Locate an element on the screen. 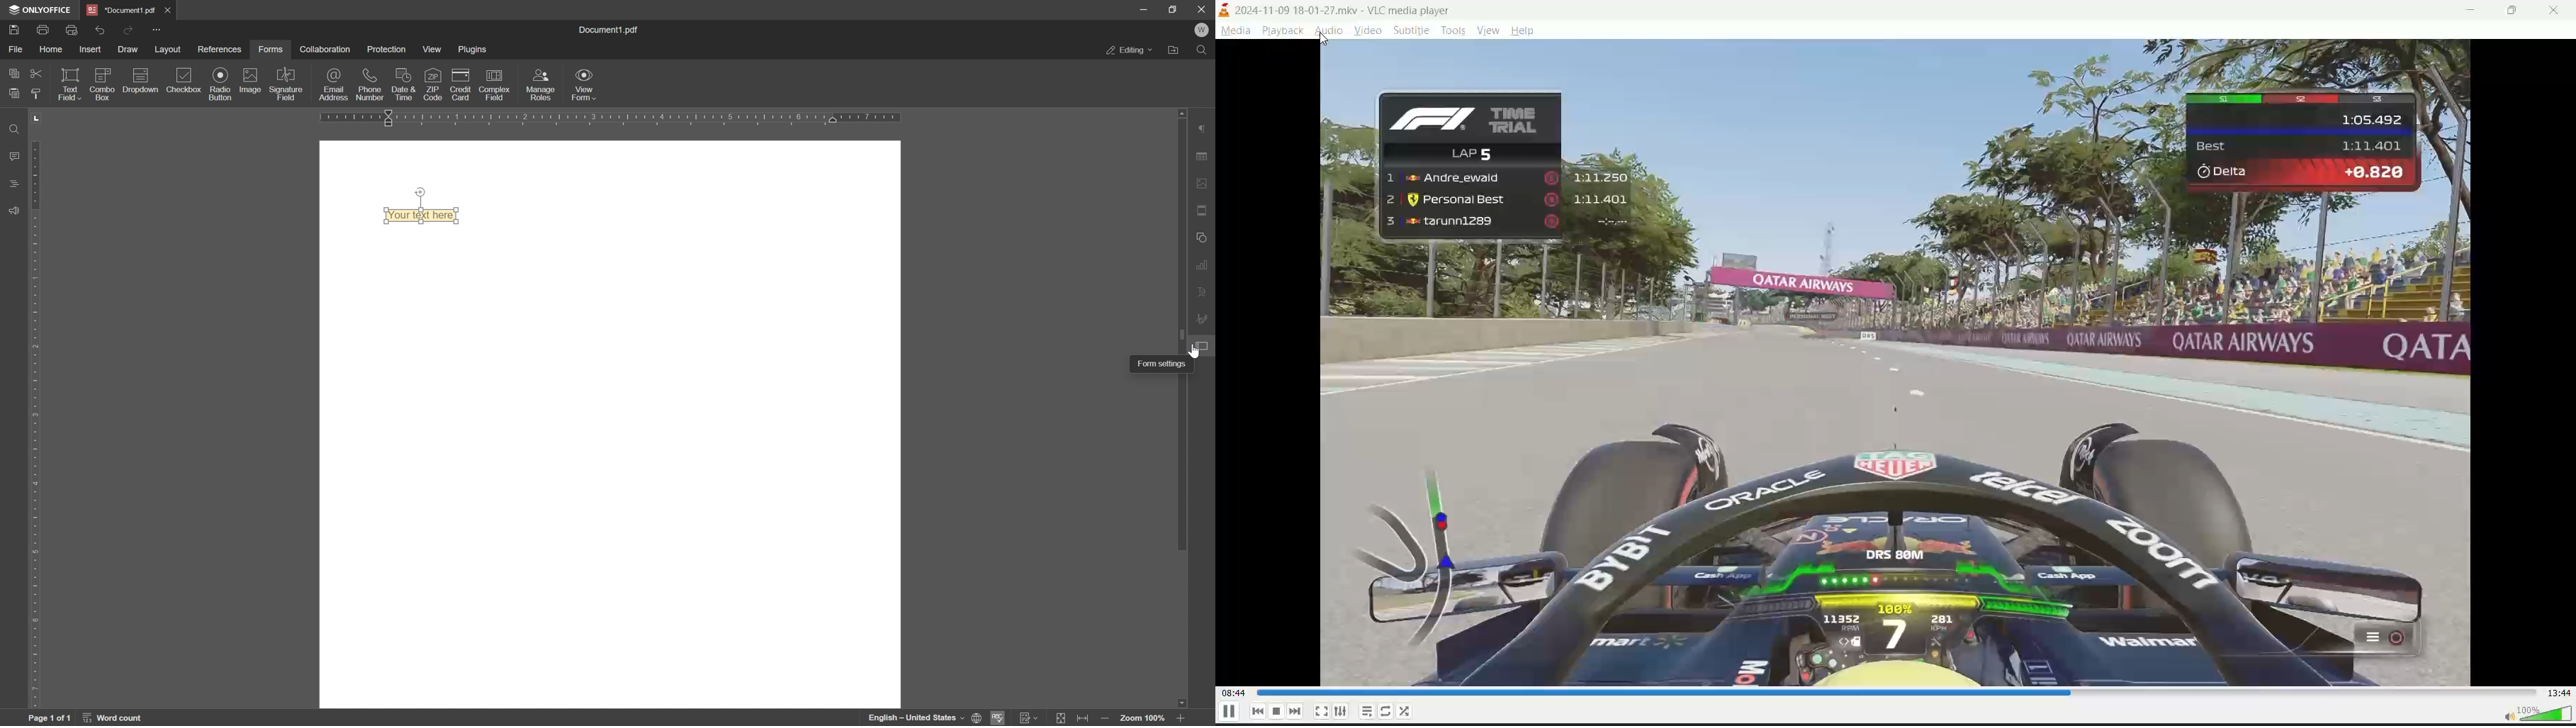 This screenshot has width=2576, height=728. copy style is located at coordinates (38, 94).